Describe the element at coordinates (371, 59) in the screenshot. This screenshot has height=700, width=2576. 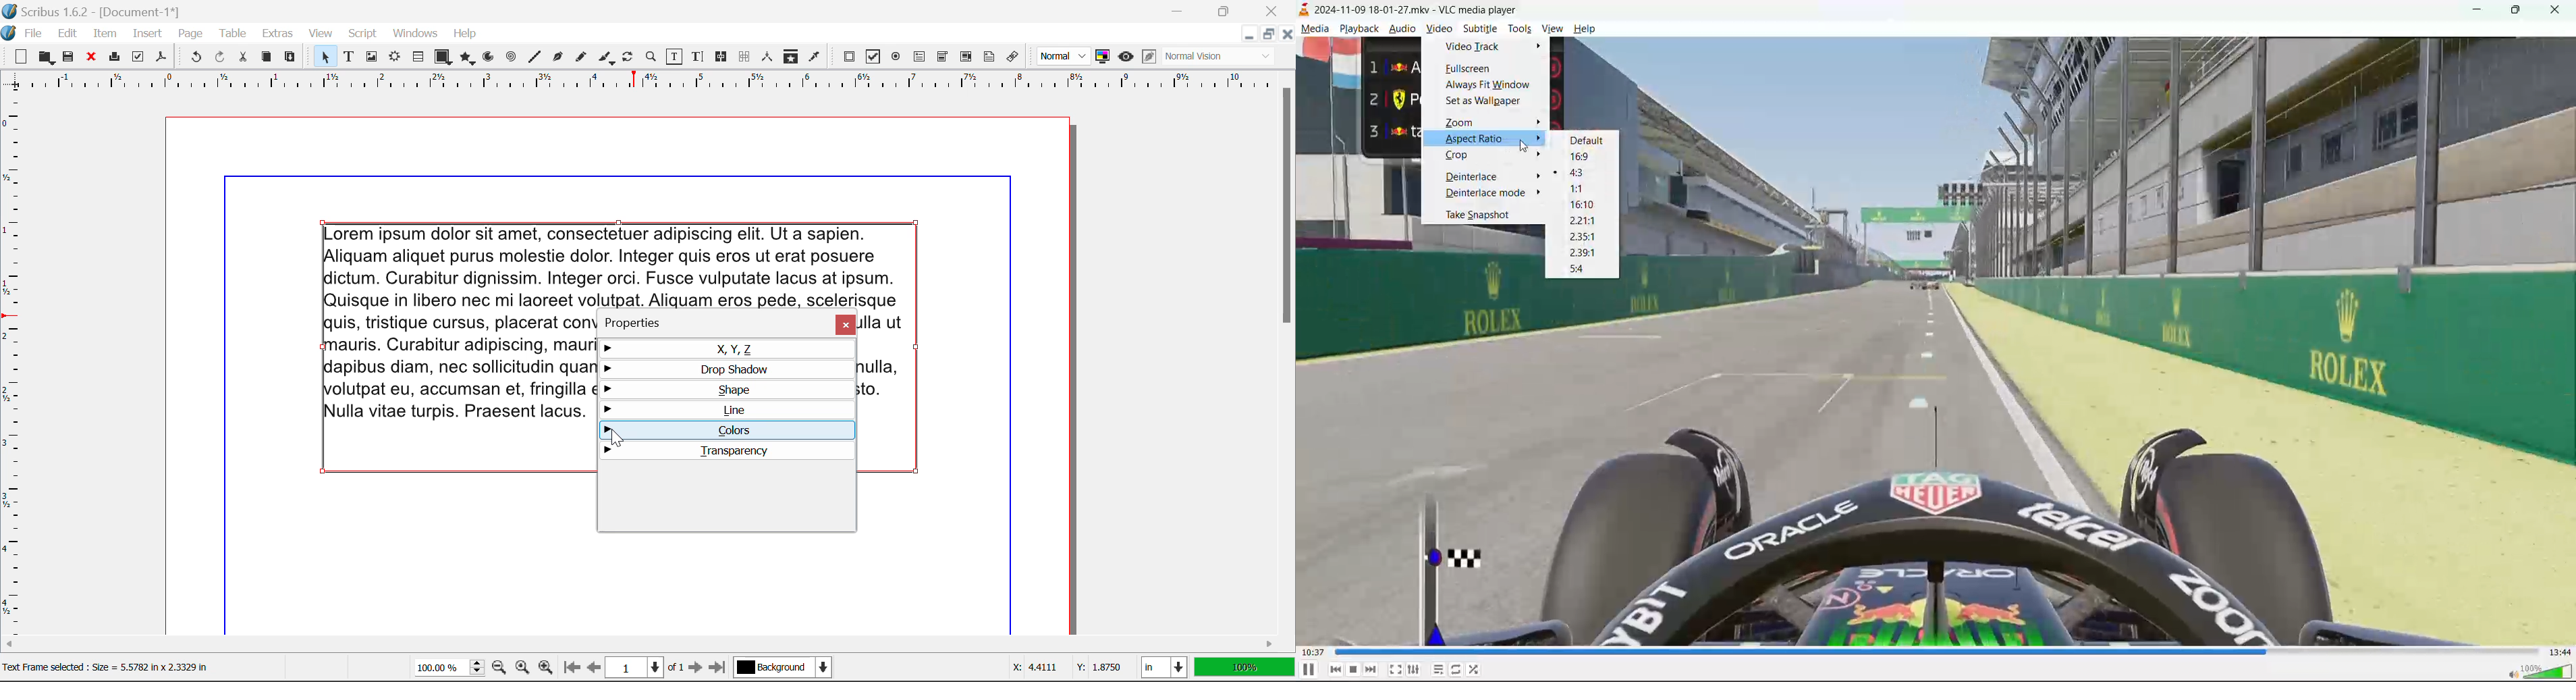
I see `Image Frame` at that location.